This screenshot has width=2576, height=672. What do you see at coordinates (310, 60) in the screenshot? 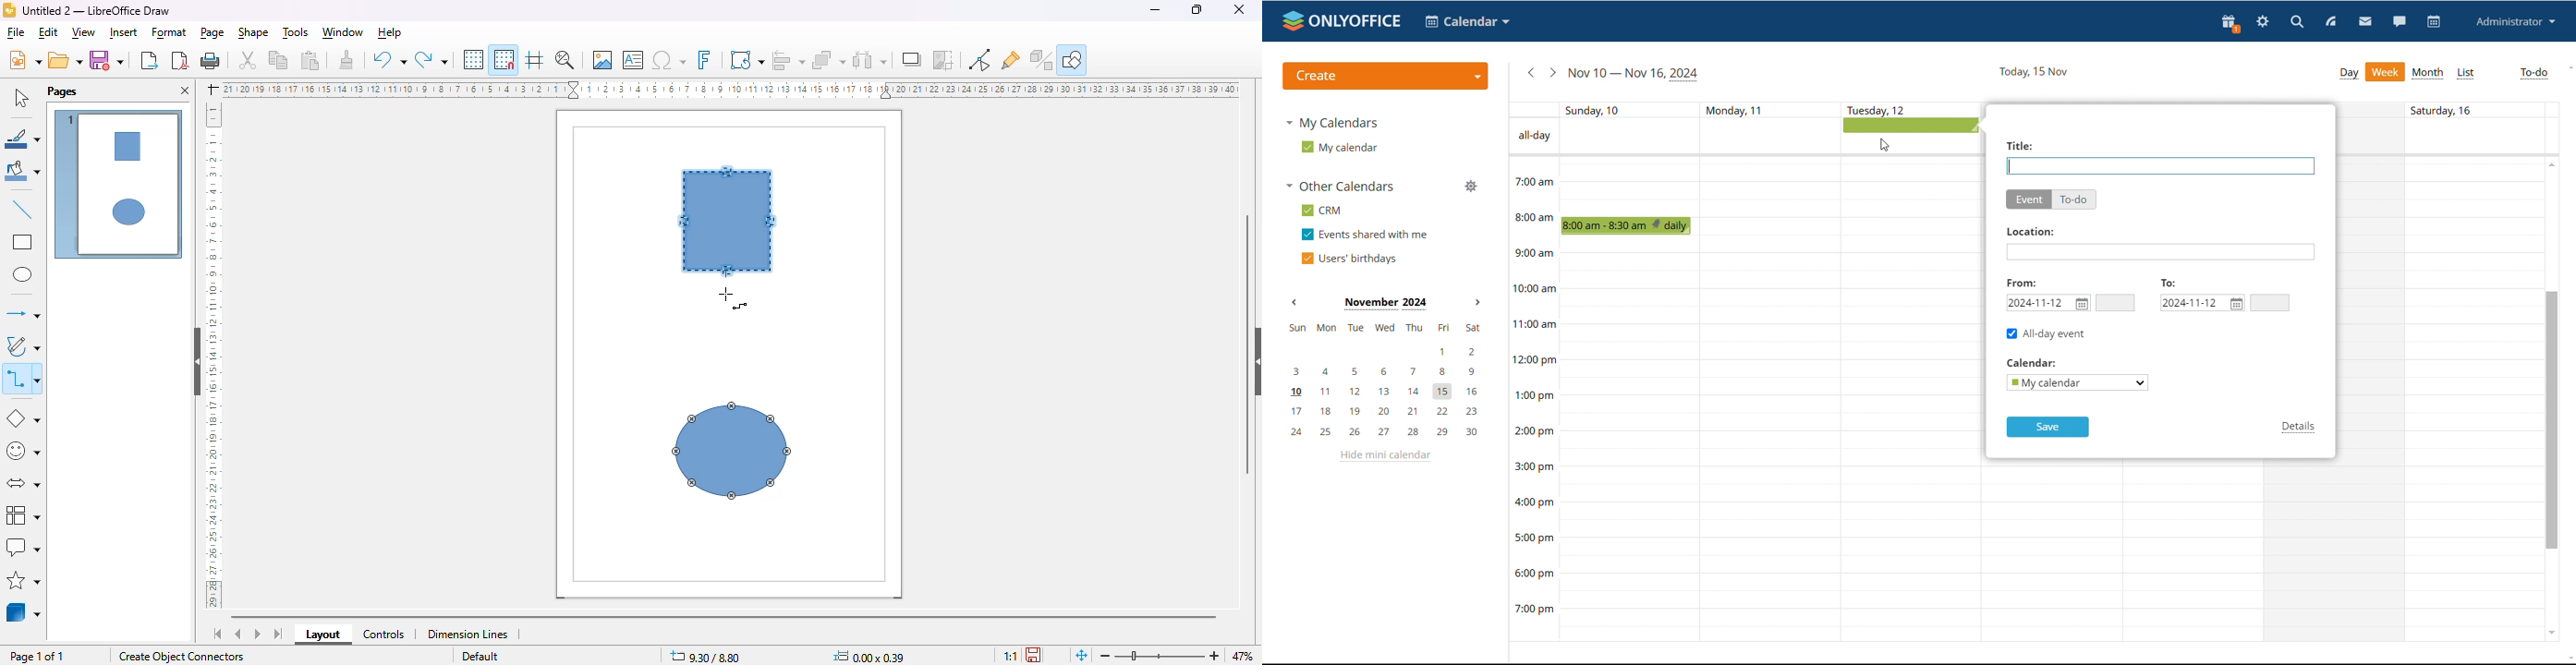
I see `paste` at bounding box center [310, 60].